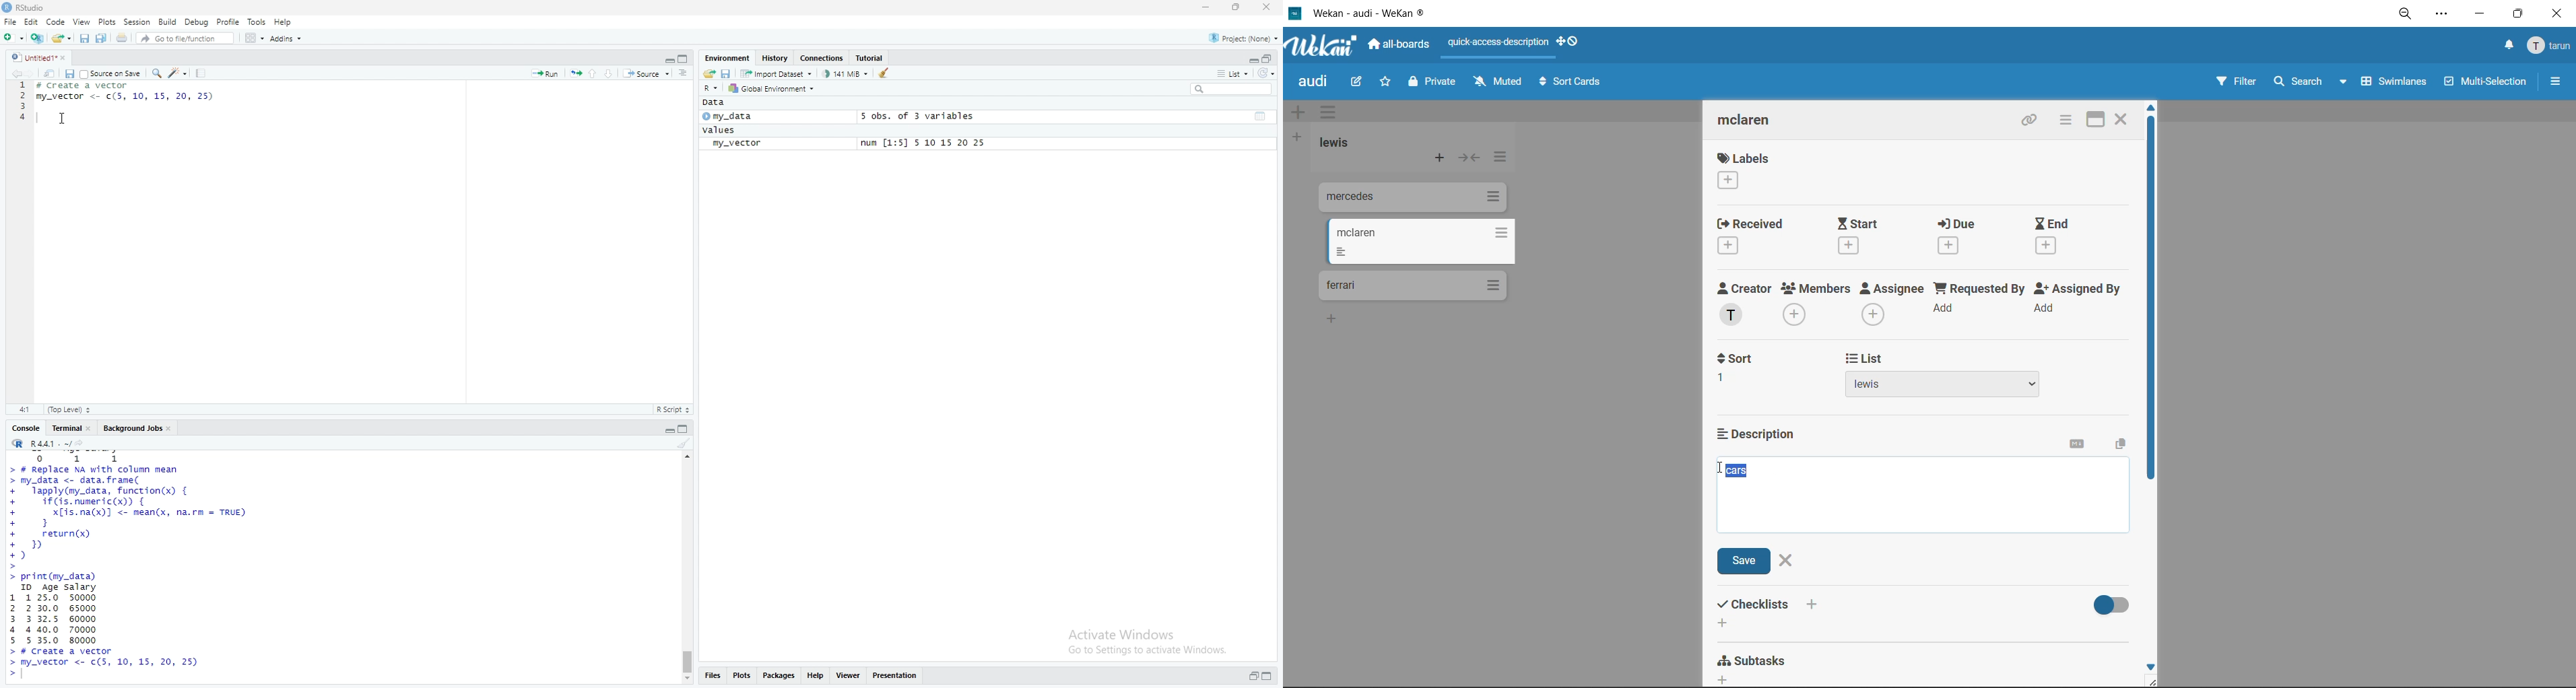  What do you see at coordinates (926, 144) in the screenshot?
I see `num [1:5] 5 10 15 20 25` at bounding box center [926, 144].